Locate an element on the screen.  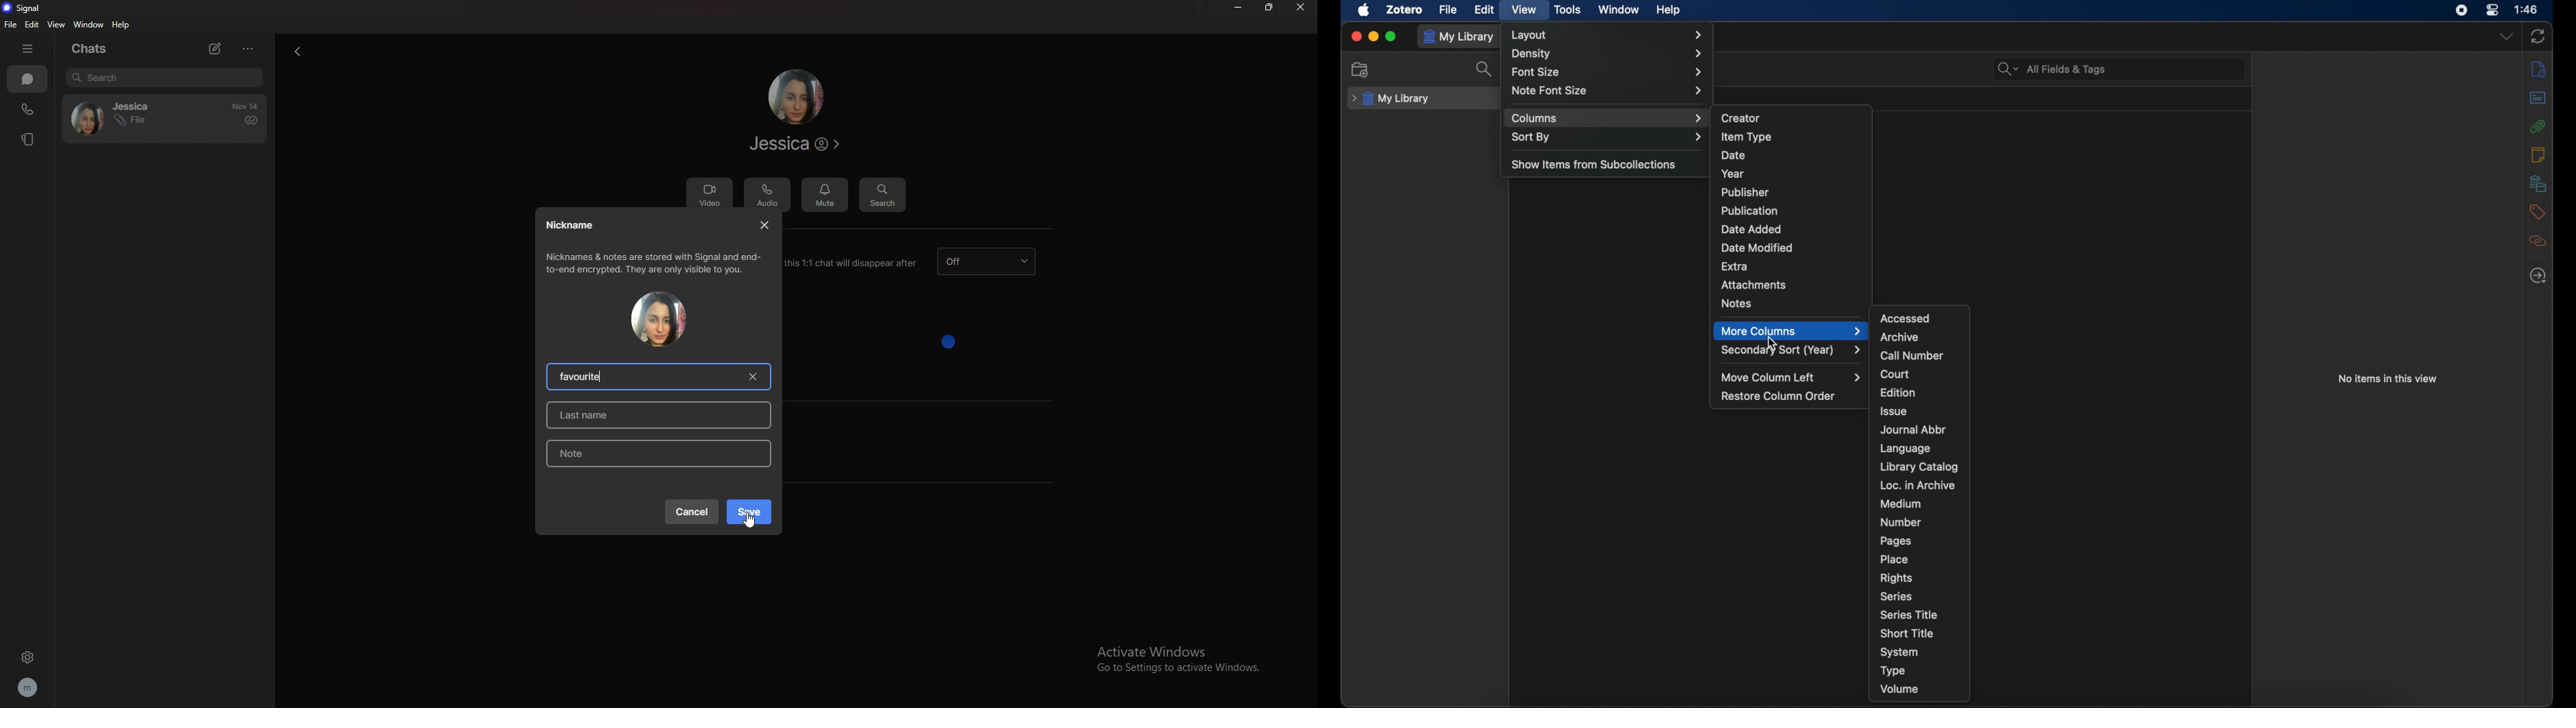
columns is located at coordinates (1606, 119).